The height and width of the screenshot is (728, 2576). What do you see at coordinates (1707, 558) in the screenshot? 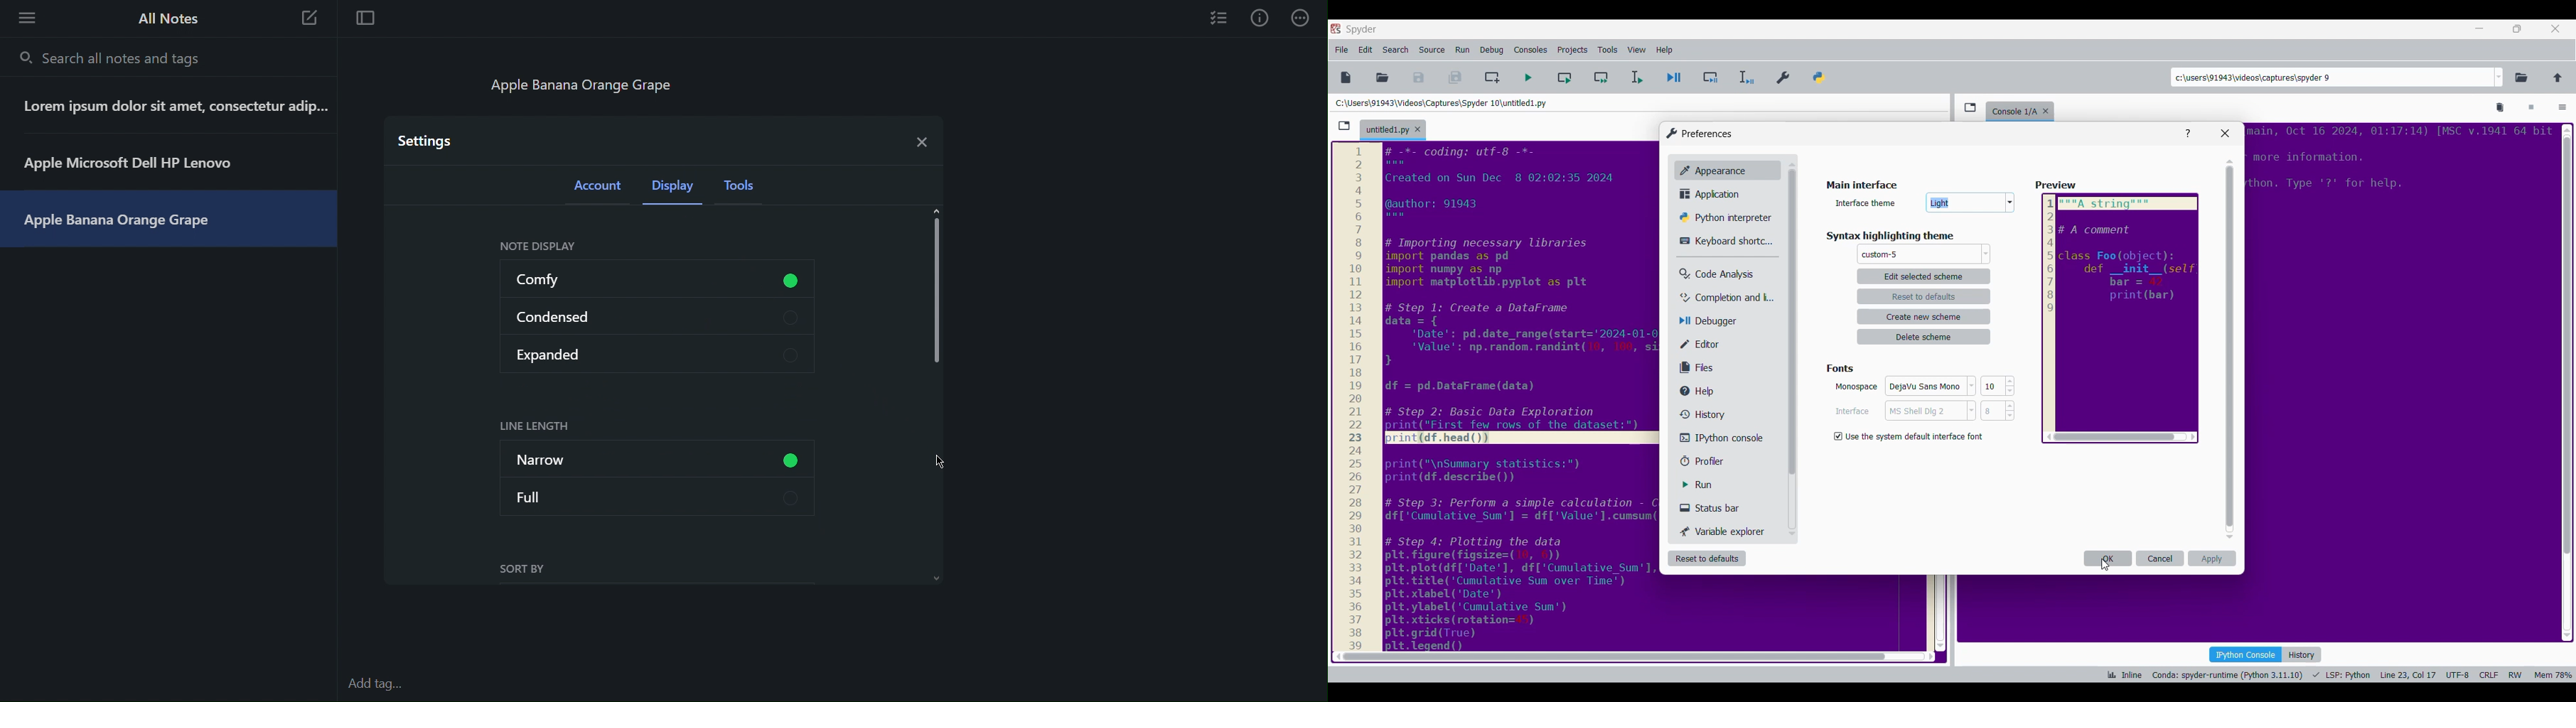
I see `Reset to defaults` at bounding box center [1707, 558].